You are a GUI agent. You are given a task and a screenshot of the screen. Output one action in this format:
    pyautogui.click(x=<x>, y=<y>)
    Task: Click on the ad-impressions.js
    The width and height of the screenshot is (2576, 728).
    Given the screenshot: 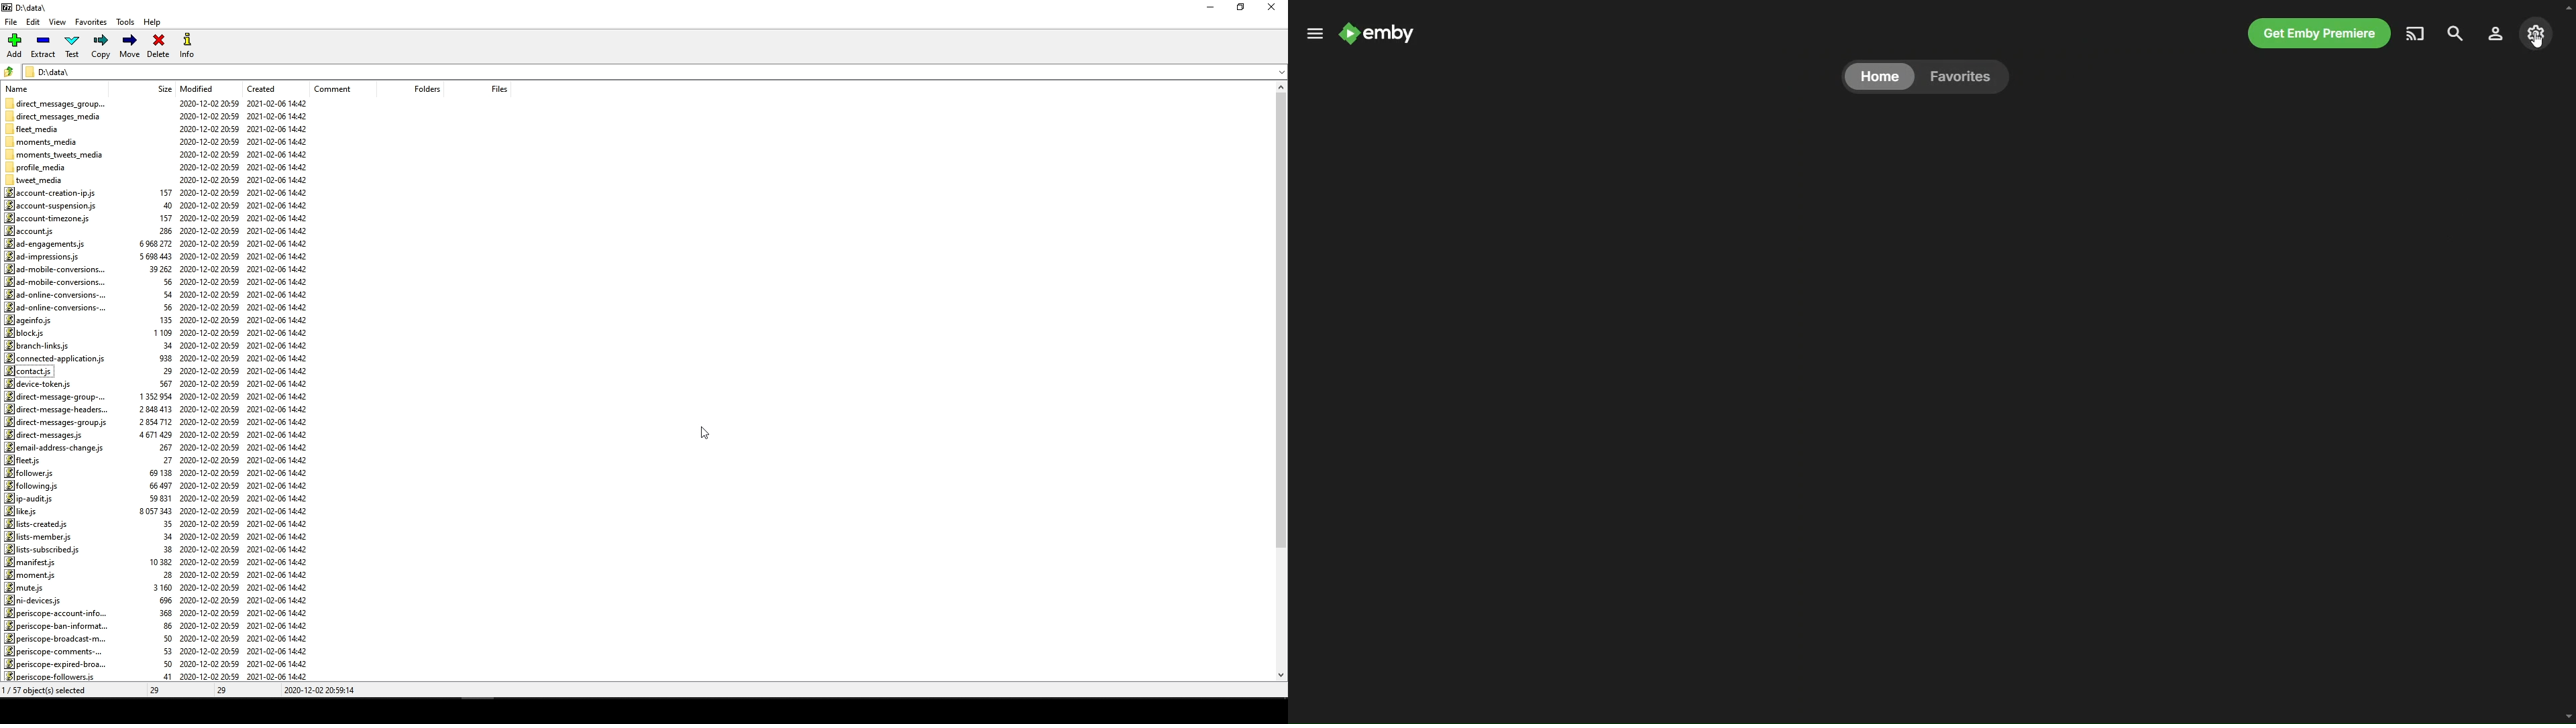 What is the action you would take?
    pyautogui.click(x=47, y=257)
    